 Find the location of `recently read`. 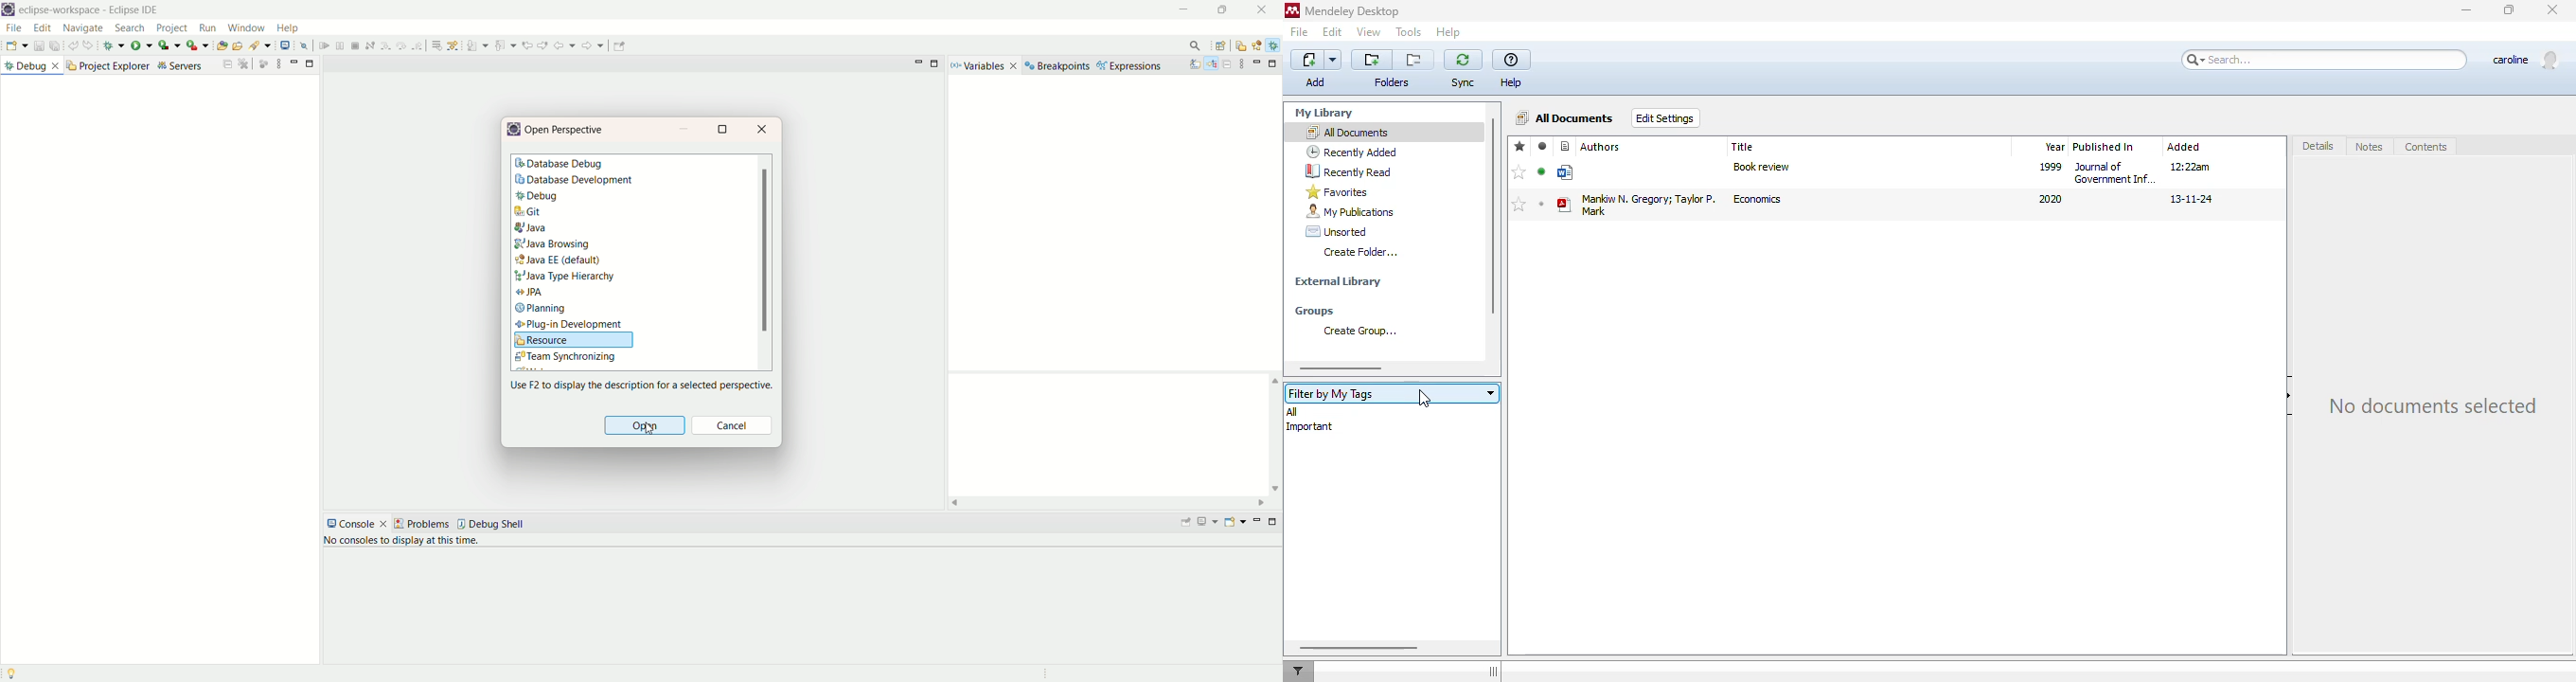

recently read is located at coordinates (1351, 171).